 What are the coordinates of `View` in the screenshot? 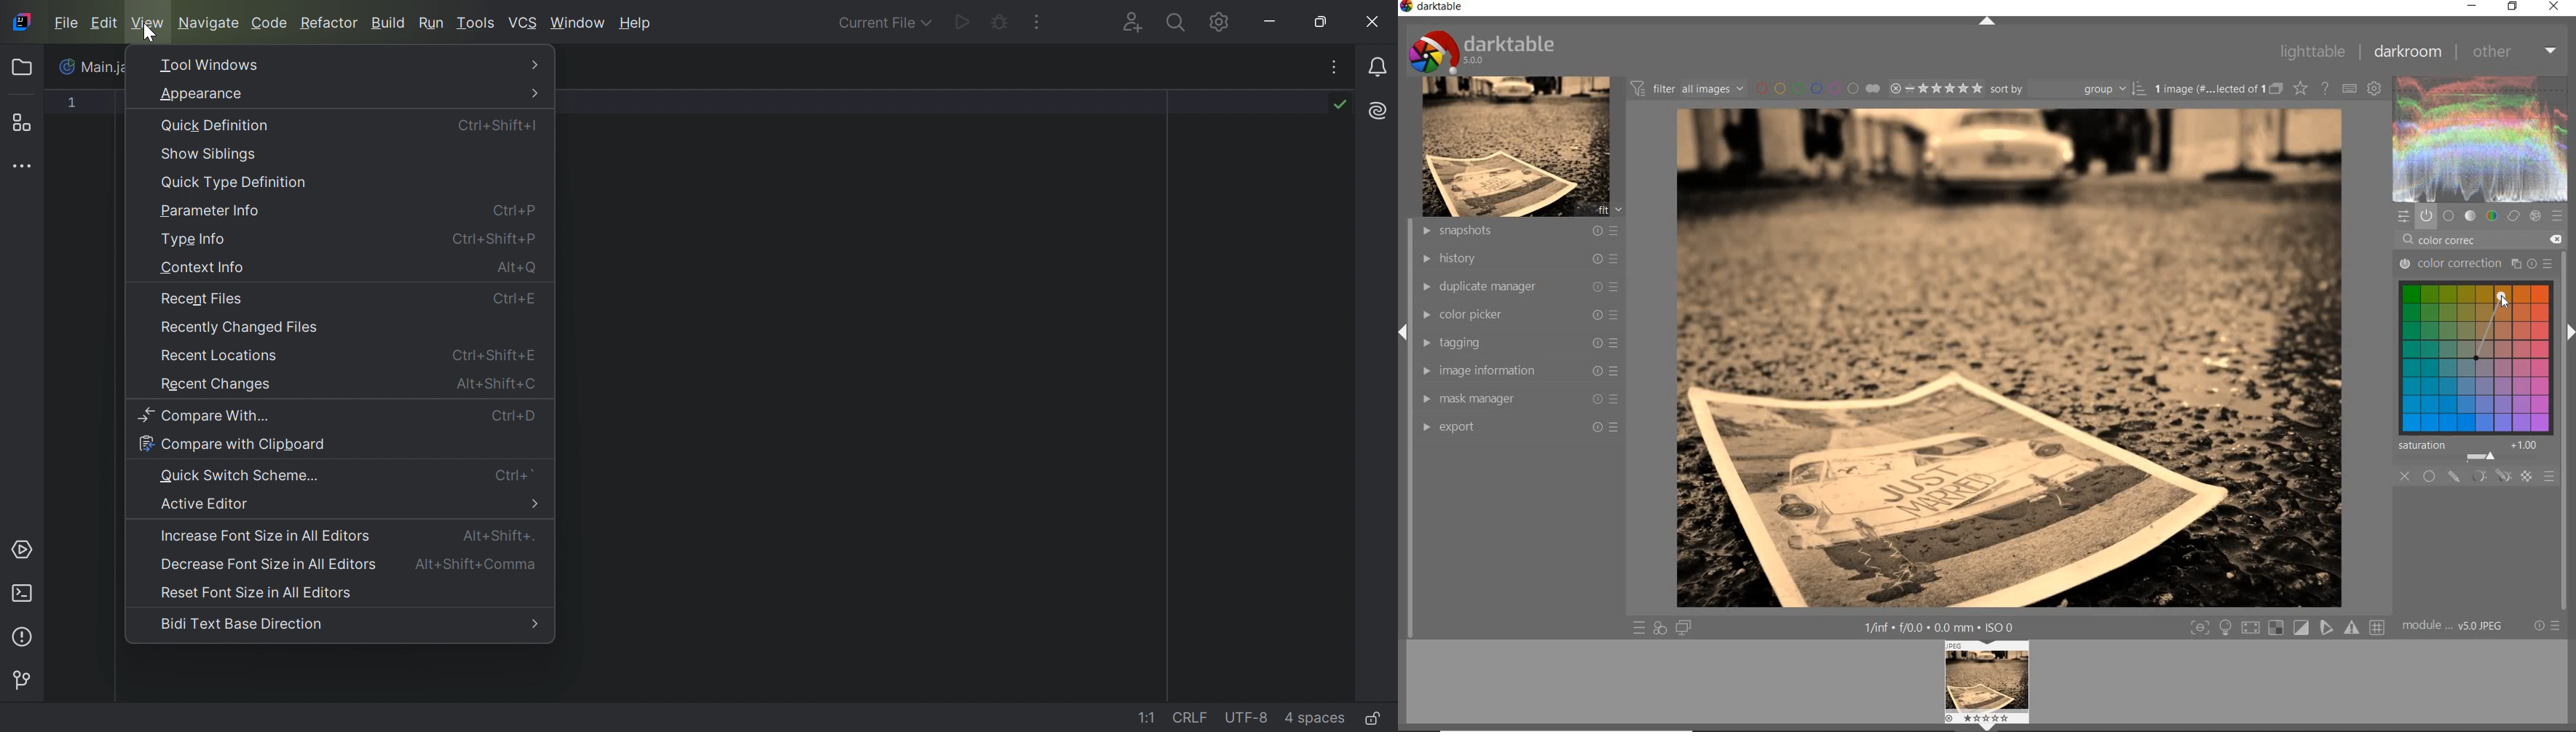 It's located at (149, 23).